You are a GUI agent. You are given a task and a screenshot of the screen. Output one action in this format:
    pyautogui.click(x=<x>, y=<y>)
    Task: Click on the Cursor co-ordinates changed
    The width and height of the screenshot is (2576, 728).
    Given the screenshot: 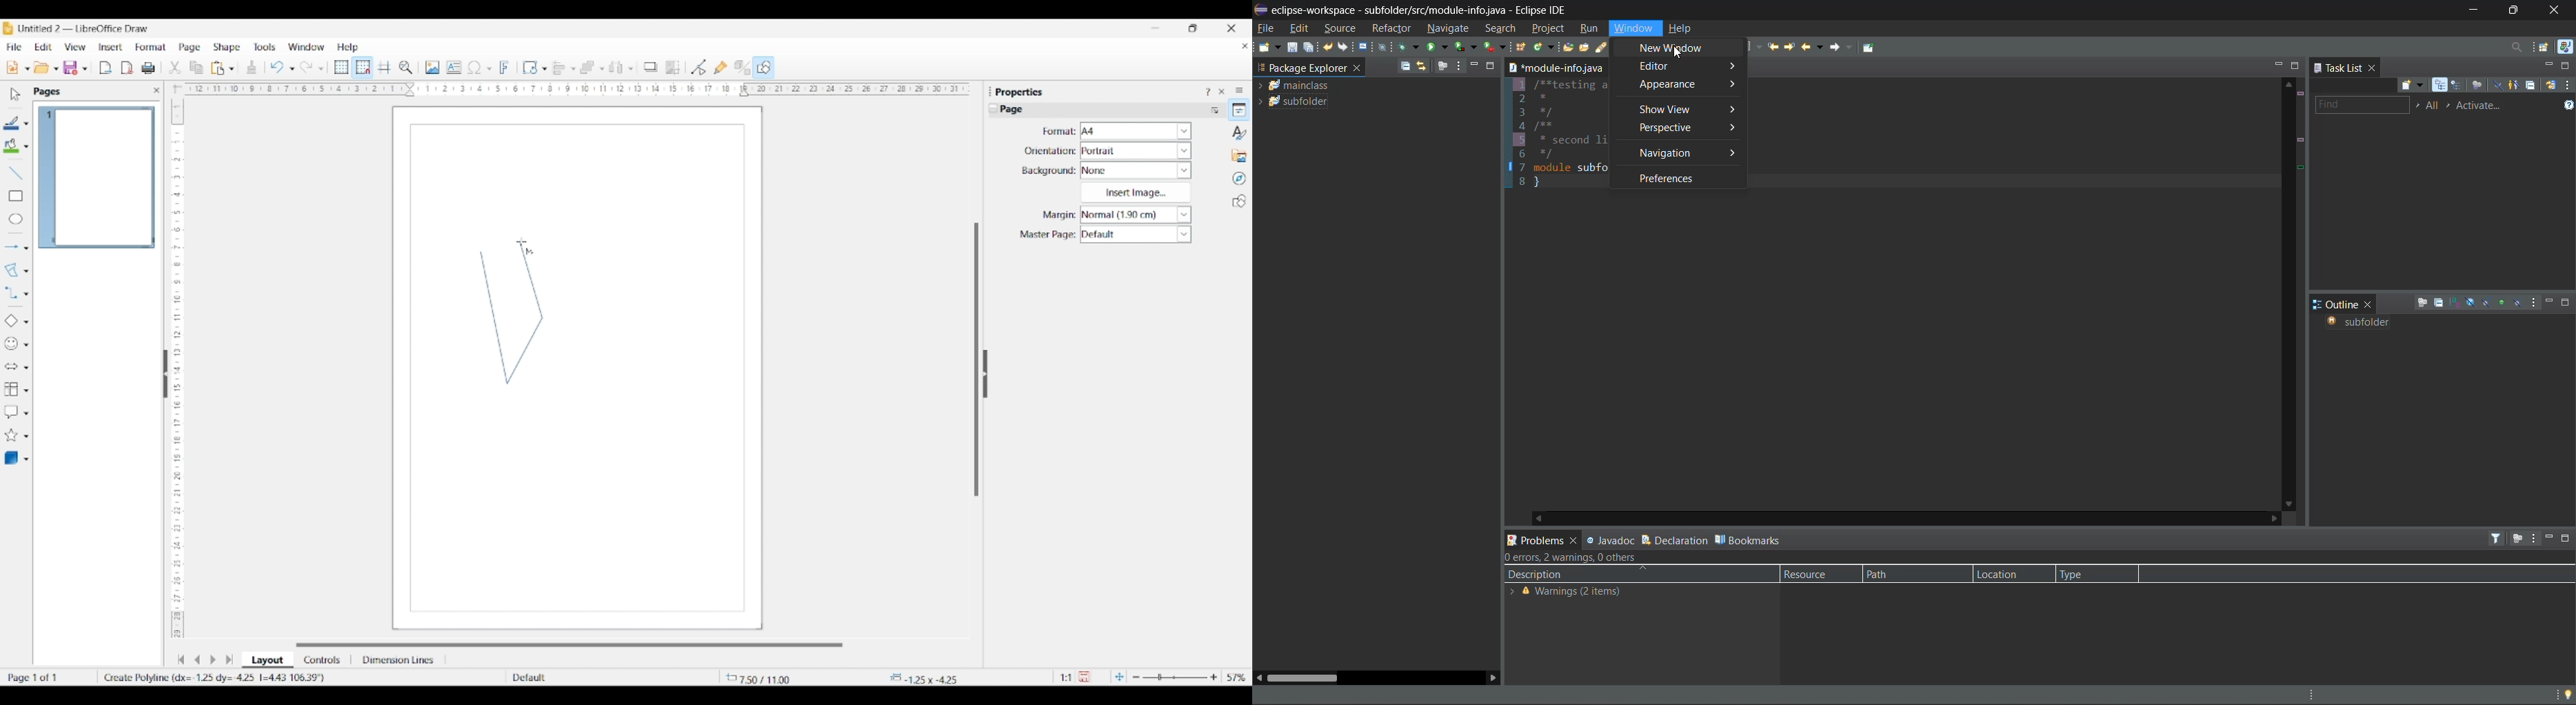 What is the action you would take?
    pyautogui.click(x=774, y=677)
    